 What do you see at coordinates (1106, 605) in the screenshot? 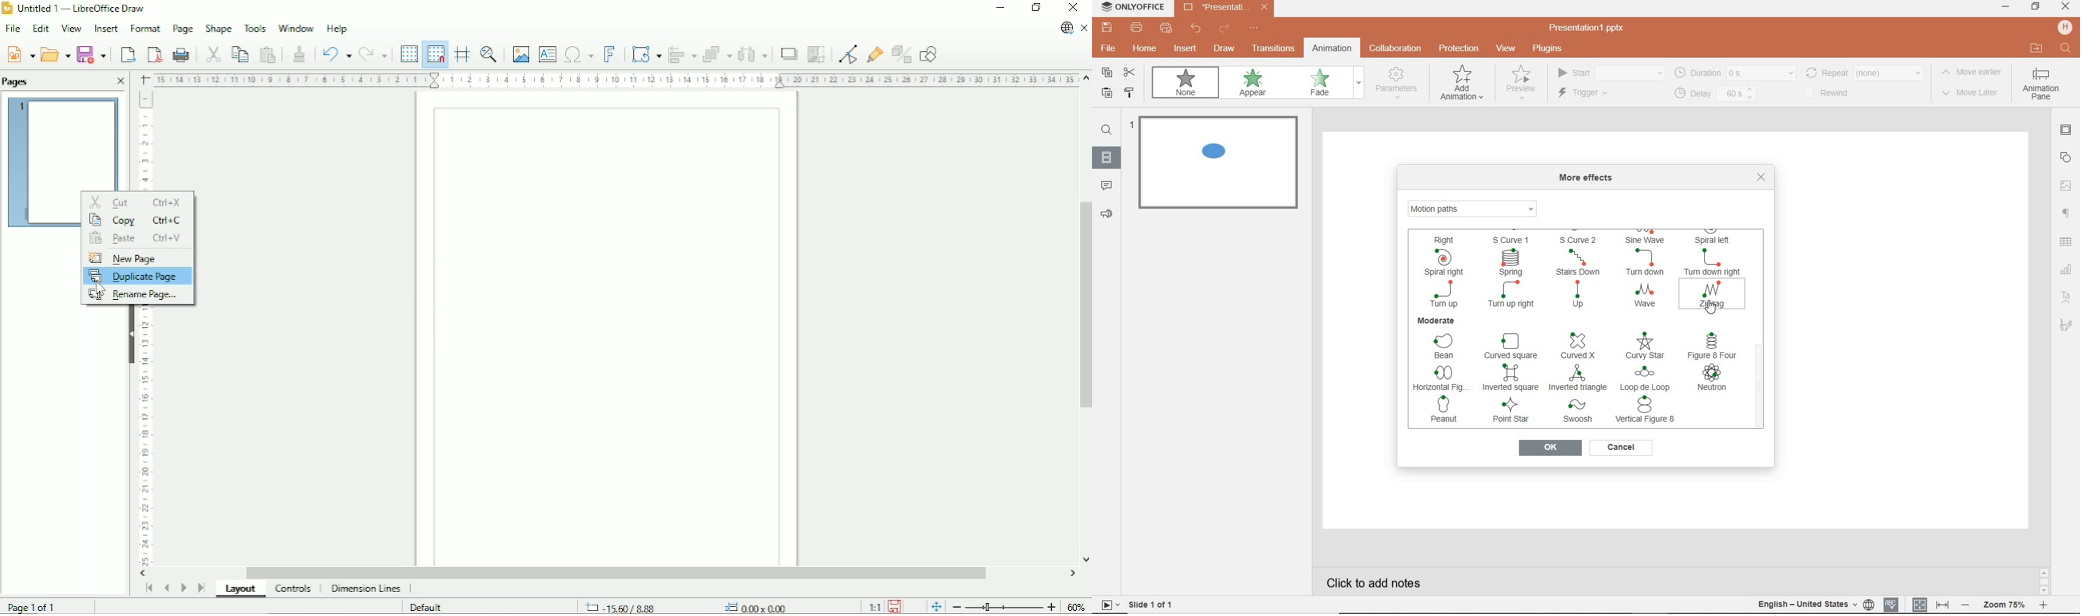
I see `start slide show` at bounding box center [1106, 605].